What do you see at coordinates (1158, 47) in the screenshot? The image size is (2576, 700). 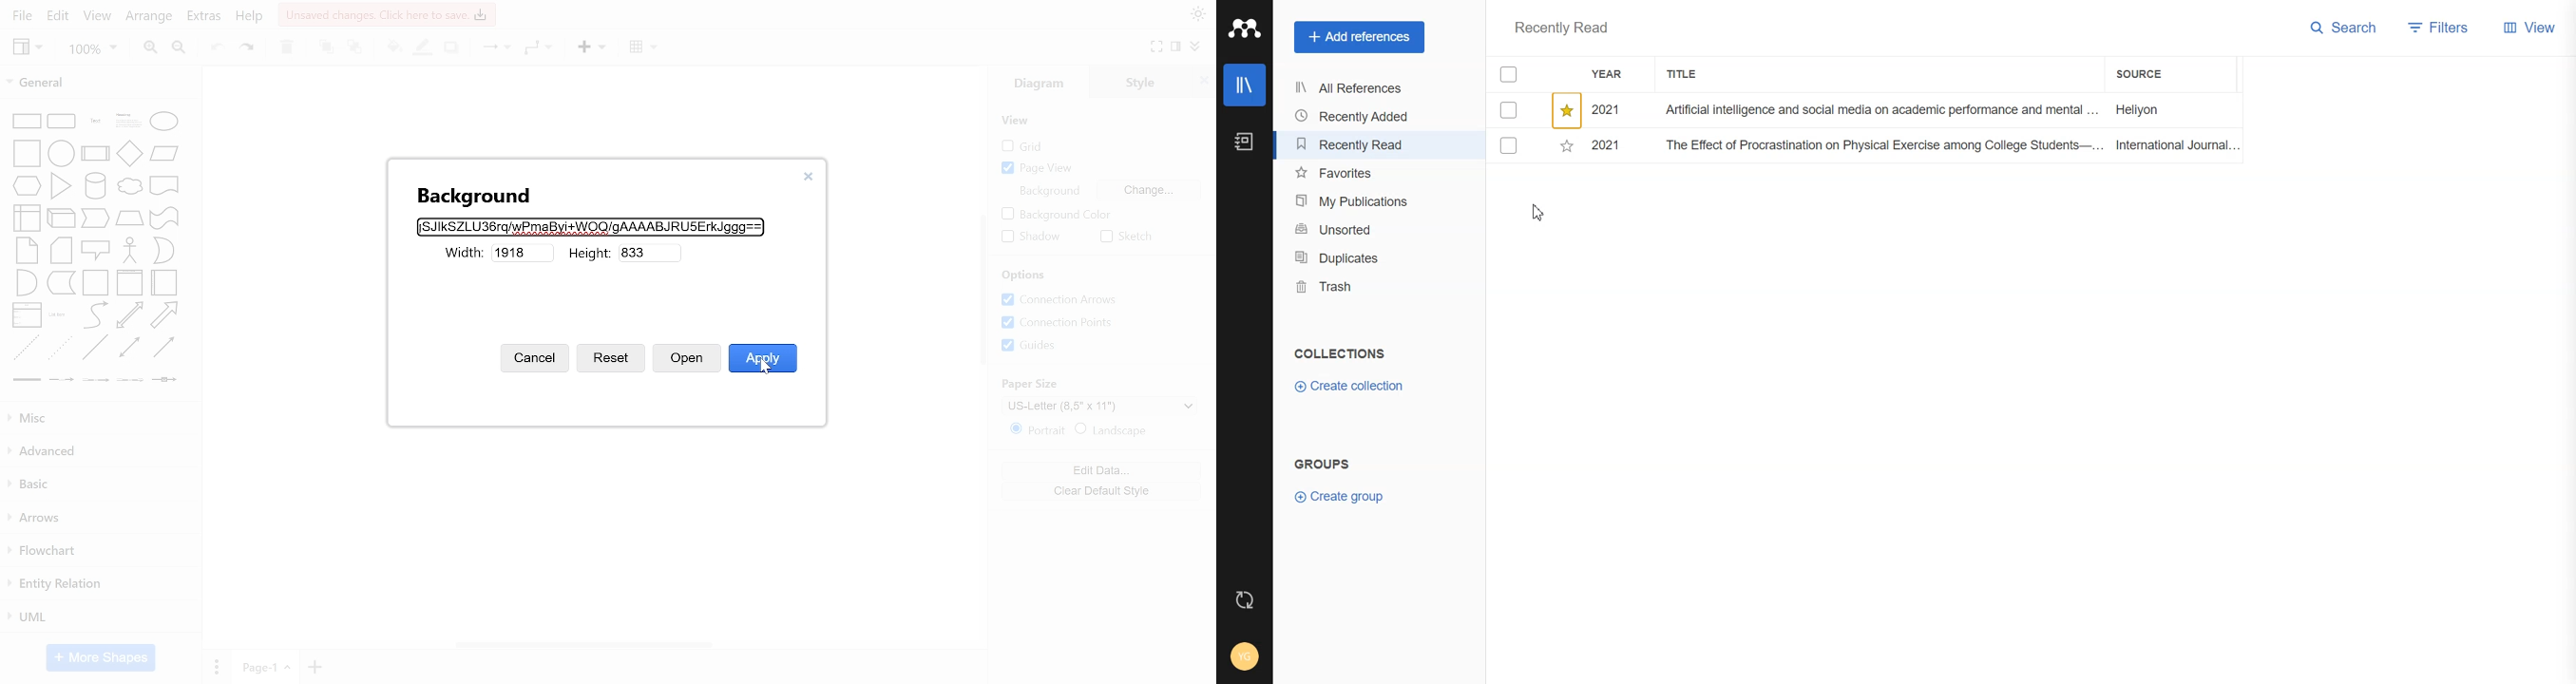 I see `full screen` at bounding box center [1158, 47].